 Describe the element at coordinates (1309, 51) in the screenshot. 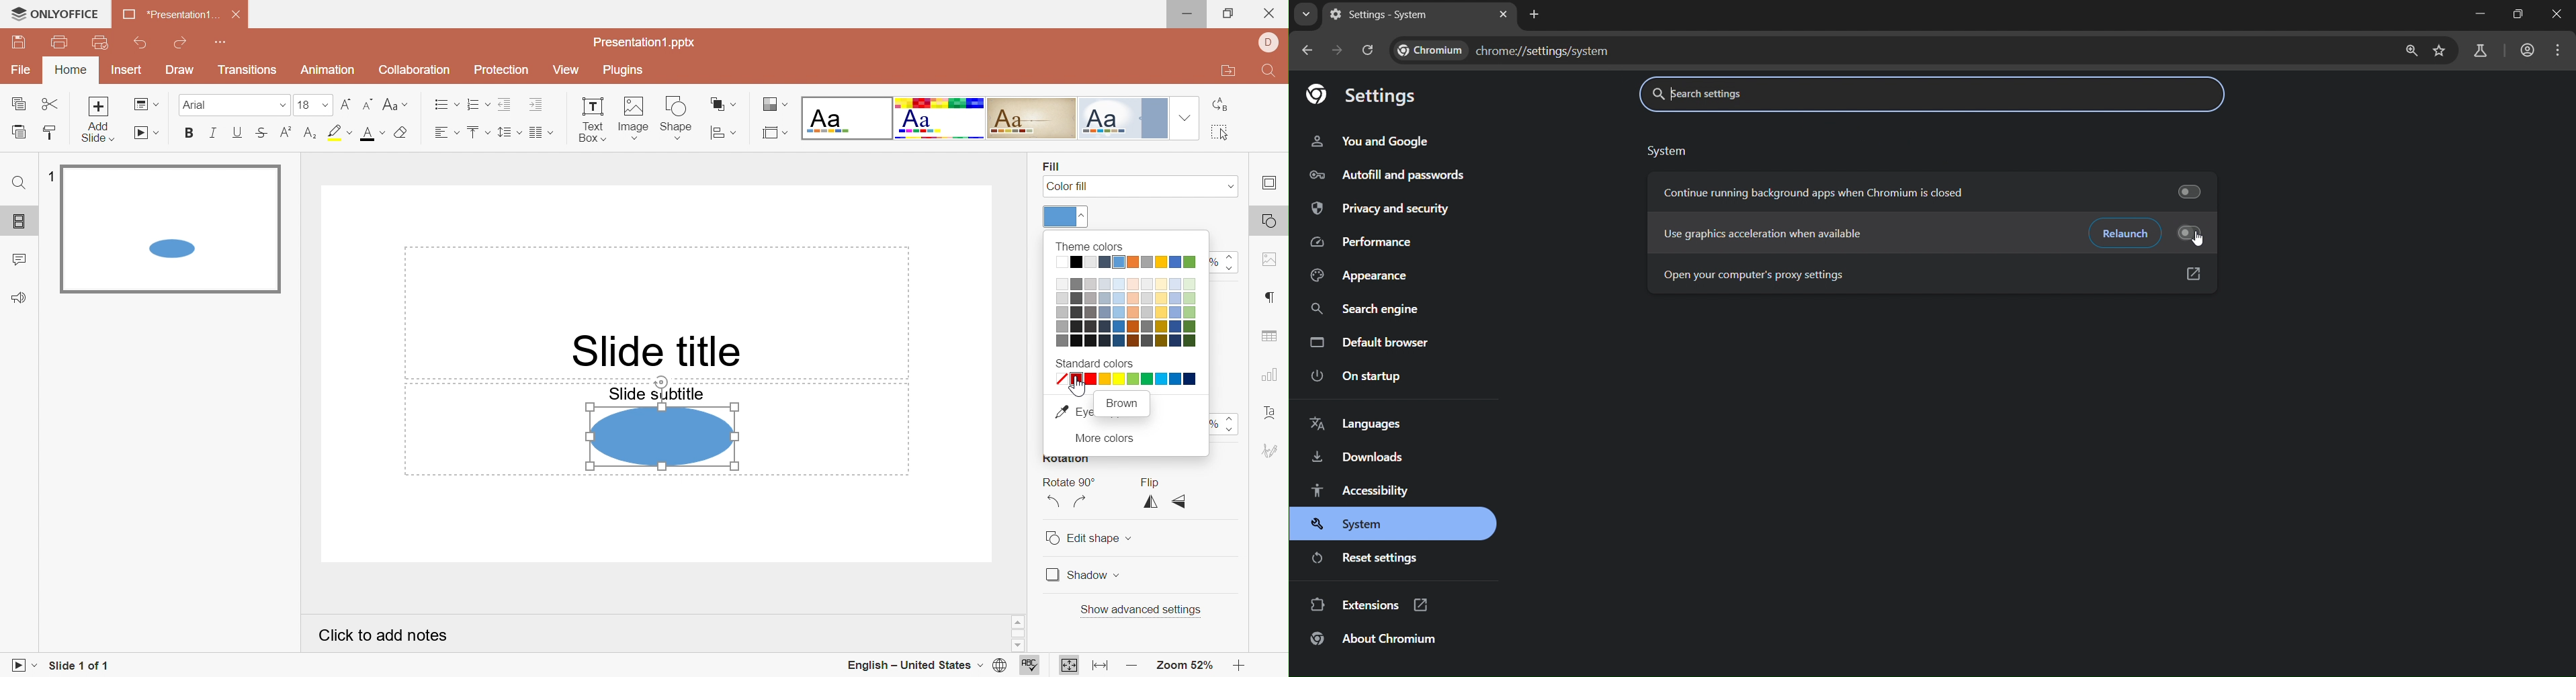

I see `go back one page` at that location.